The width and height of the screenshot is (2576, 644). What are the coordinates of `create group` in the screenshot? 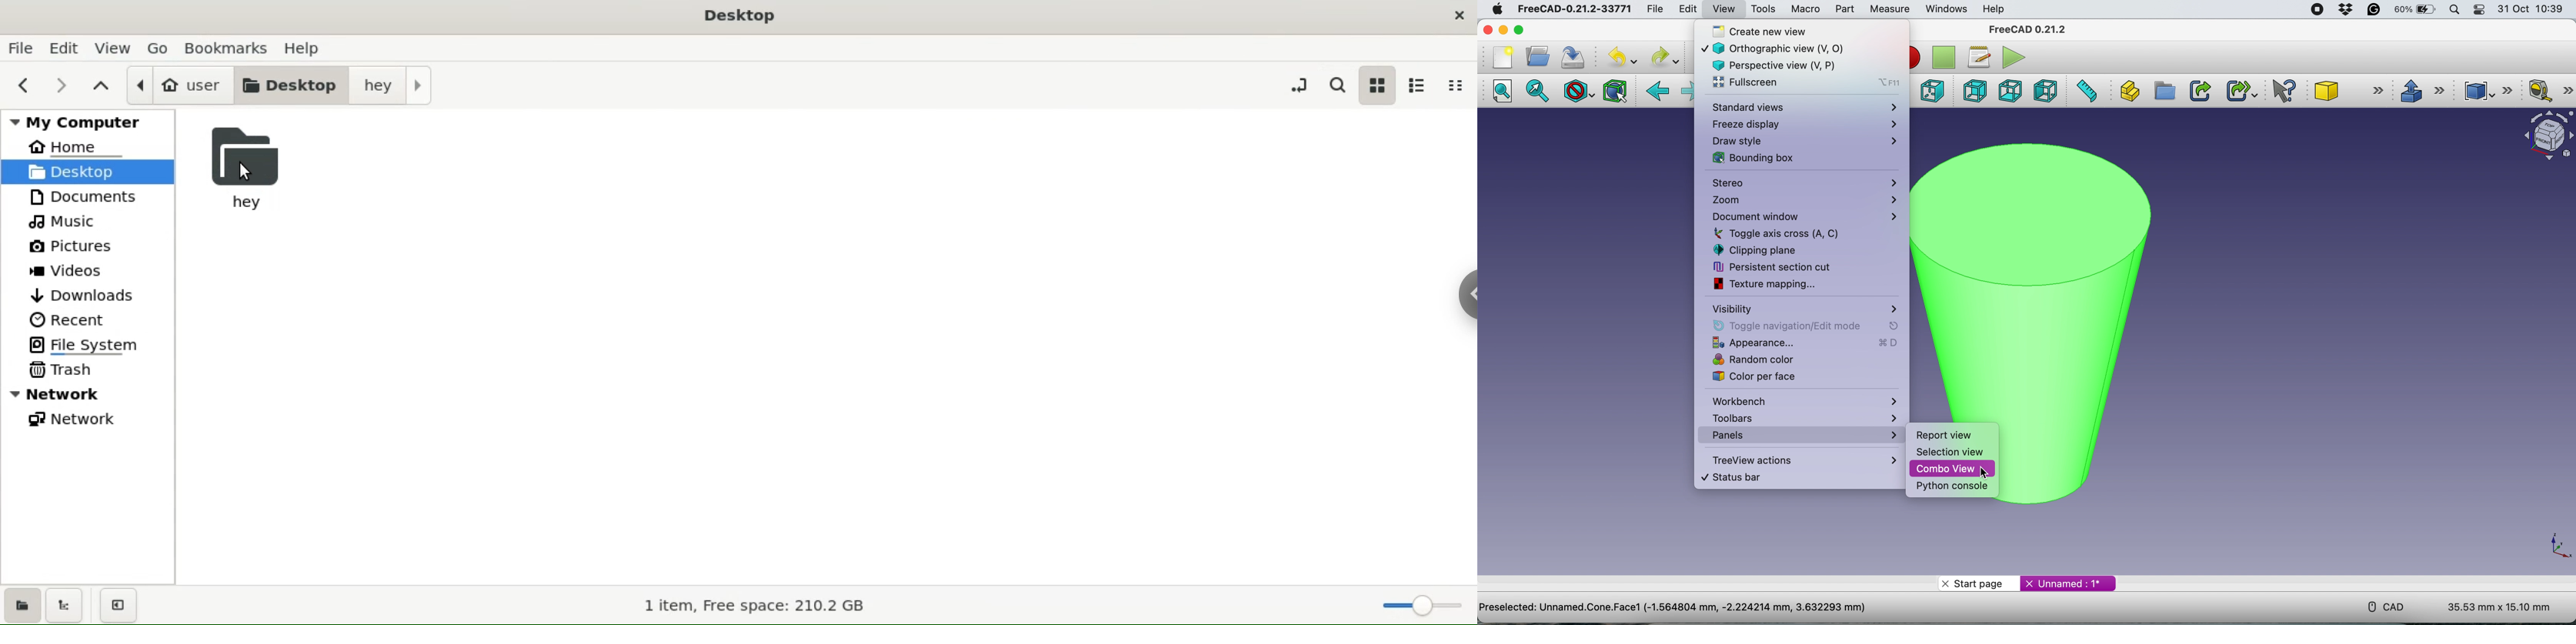 It's located at (2164, 92).